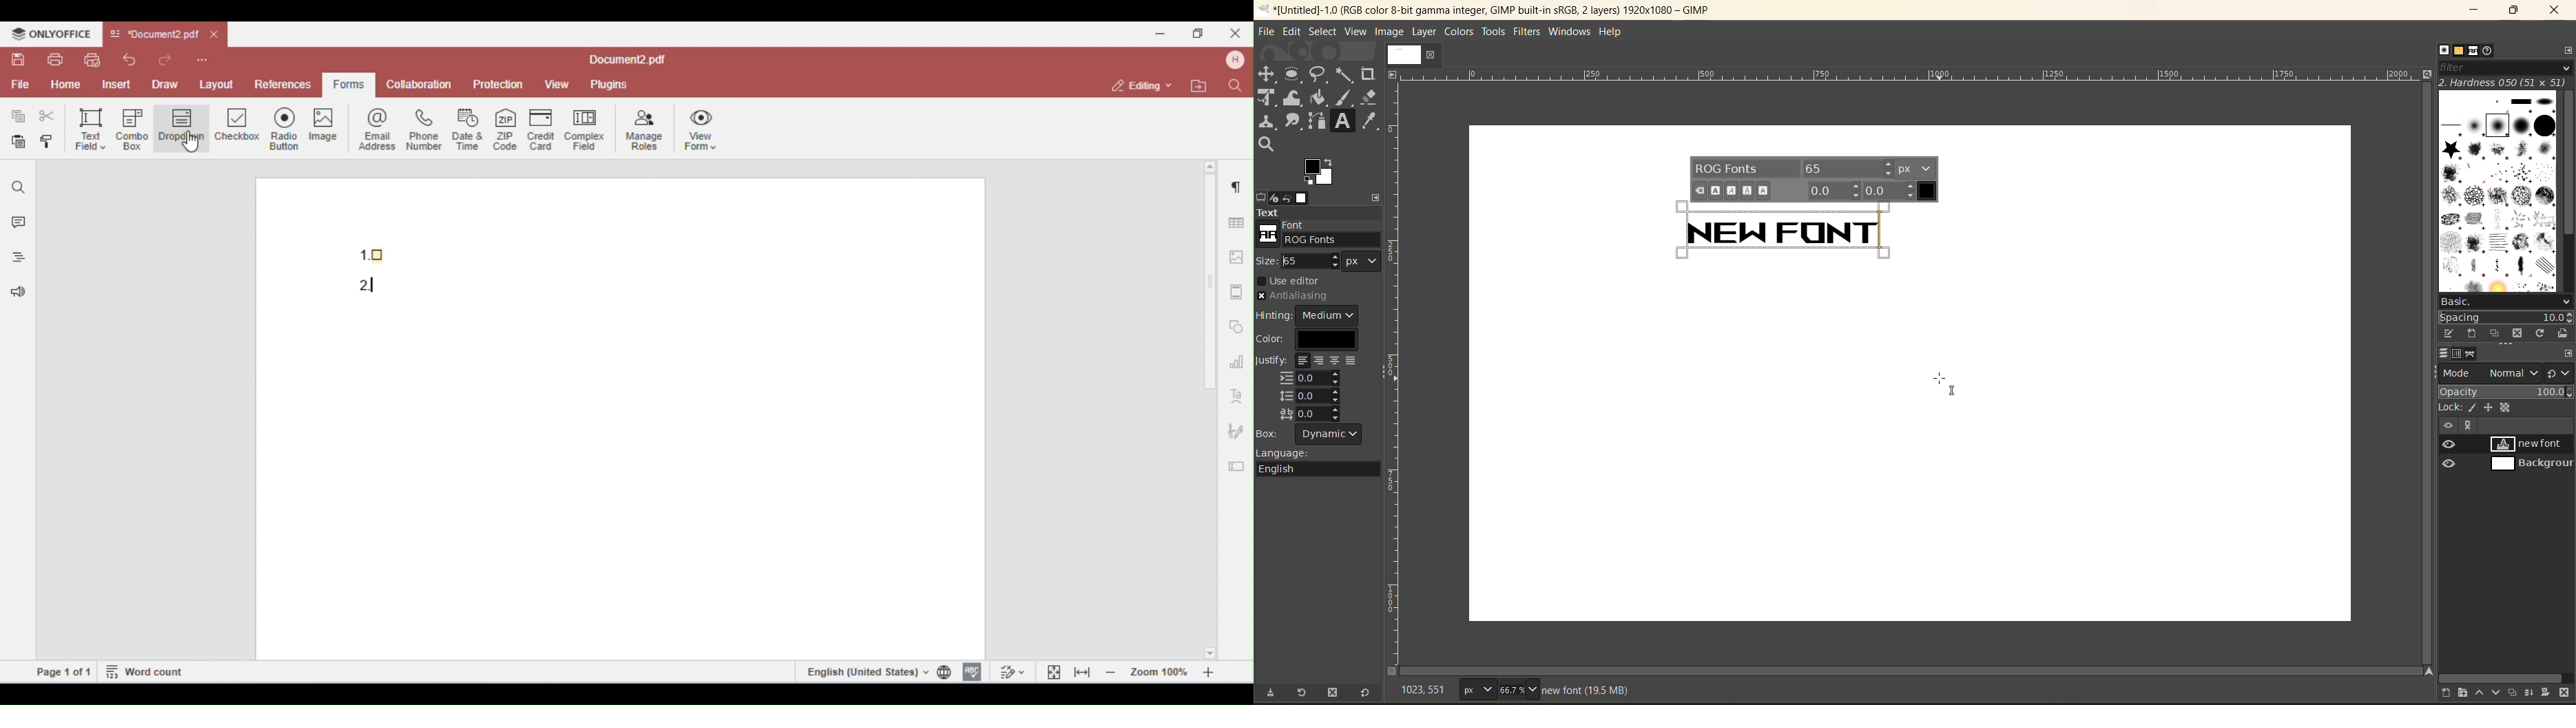  I want to click on metadata, so click(1589, 689).